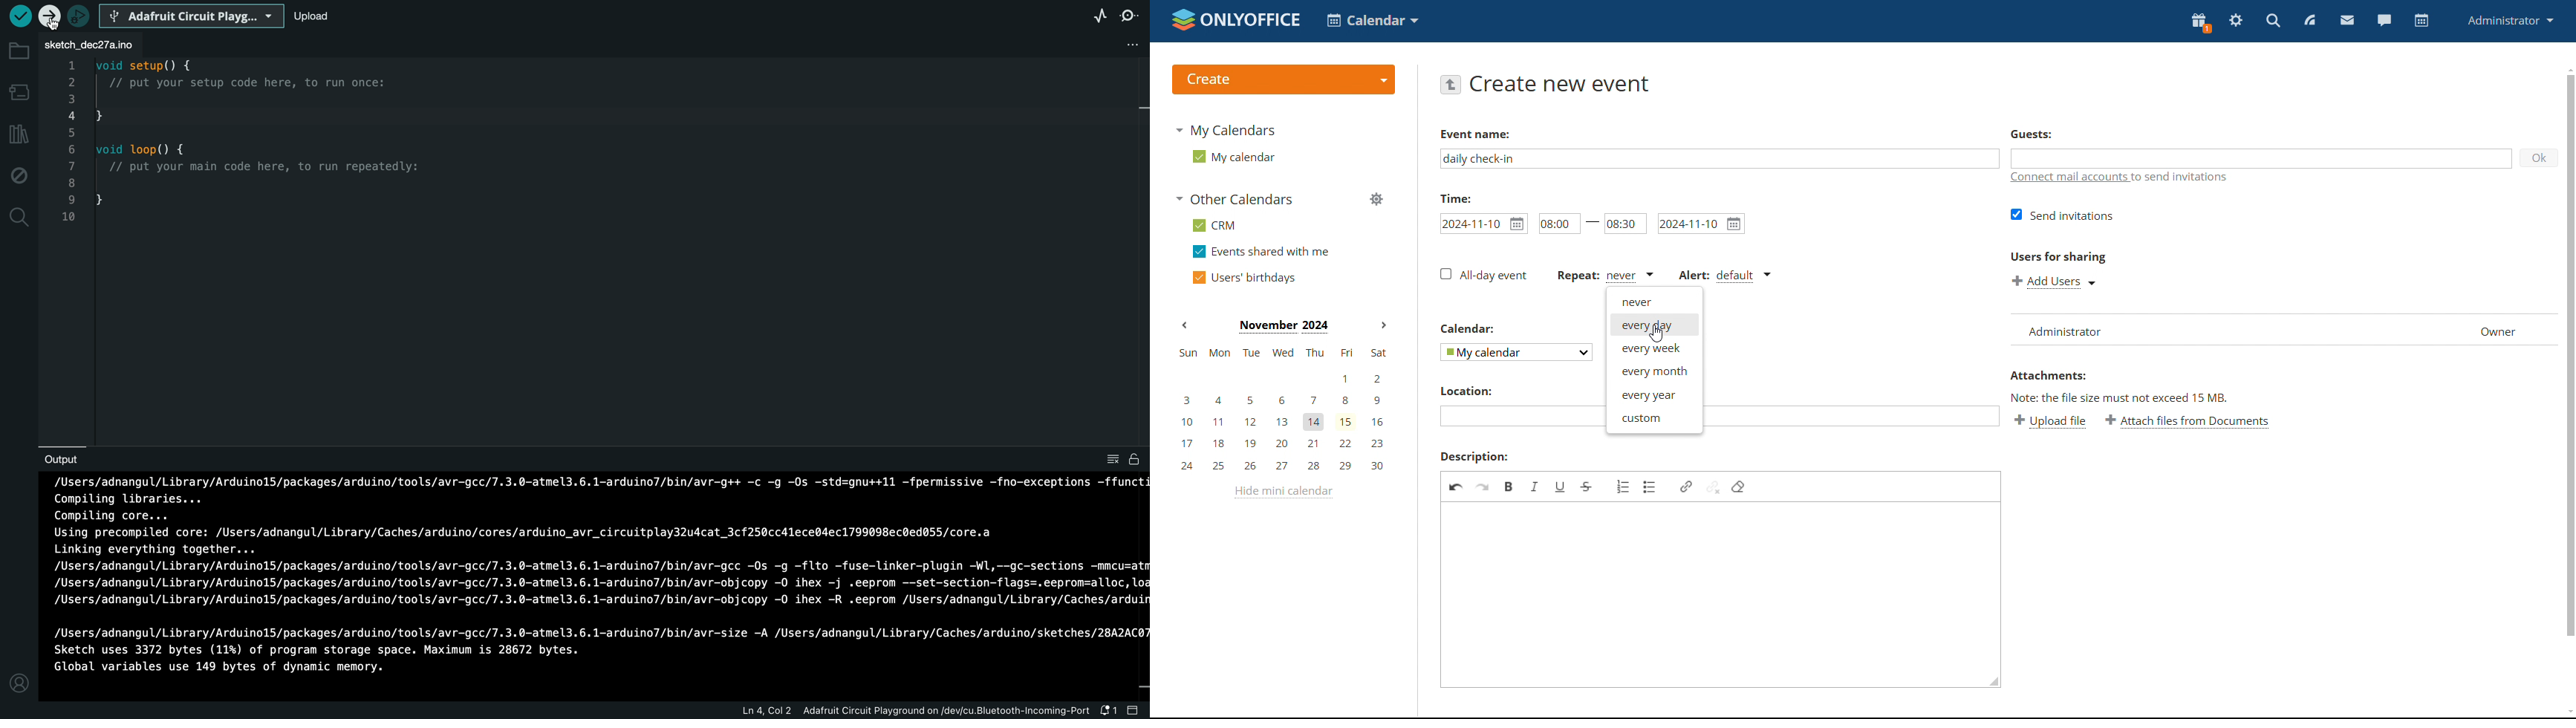 Image resolution: width=2576 pixels, height=728 pixels. I want to click on event start time, so click(1558, 224).